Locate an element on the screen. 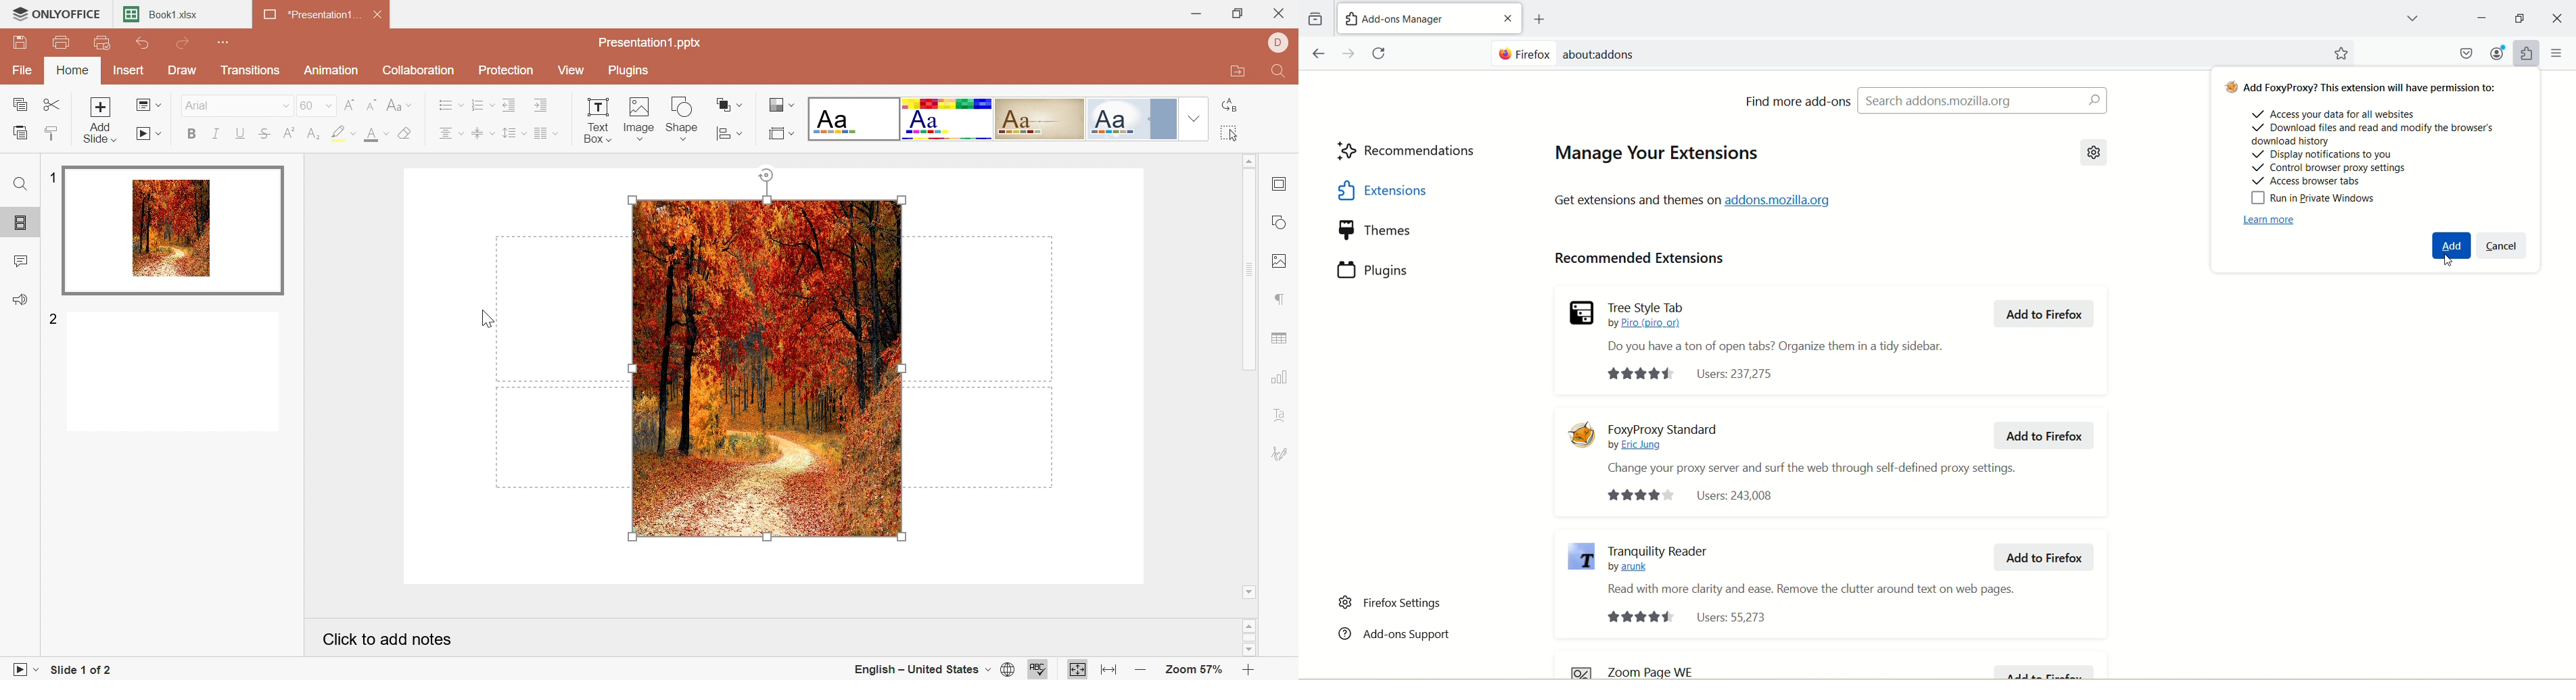  scroll down is located at coordinates (1248, 651).